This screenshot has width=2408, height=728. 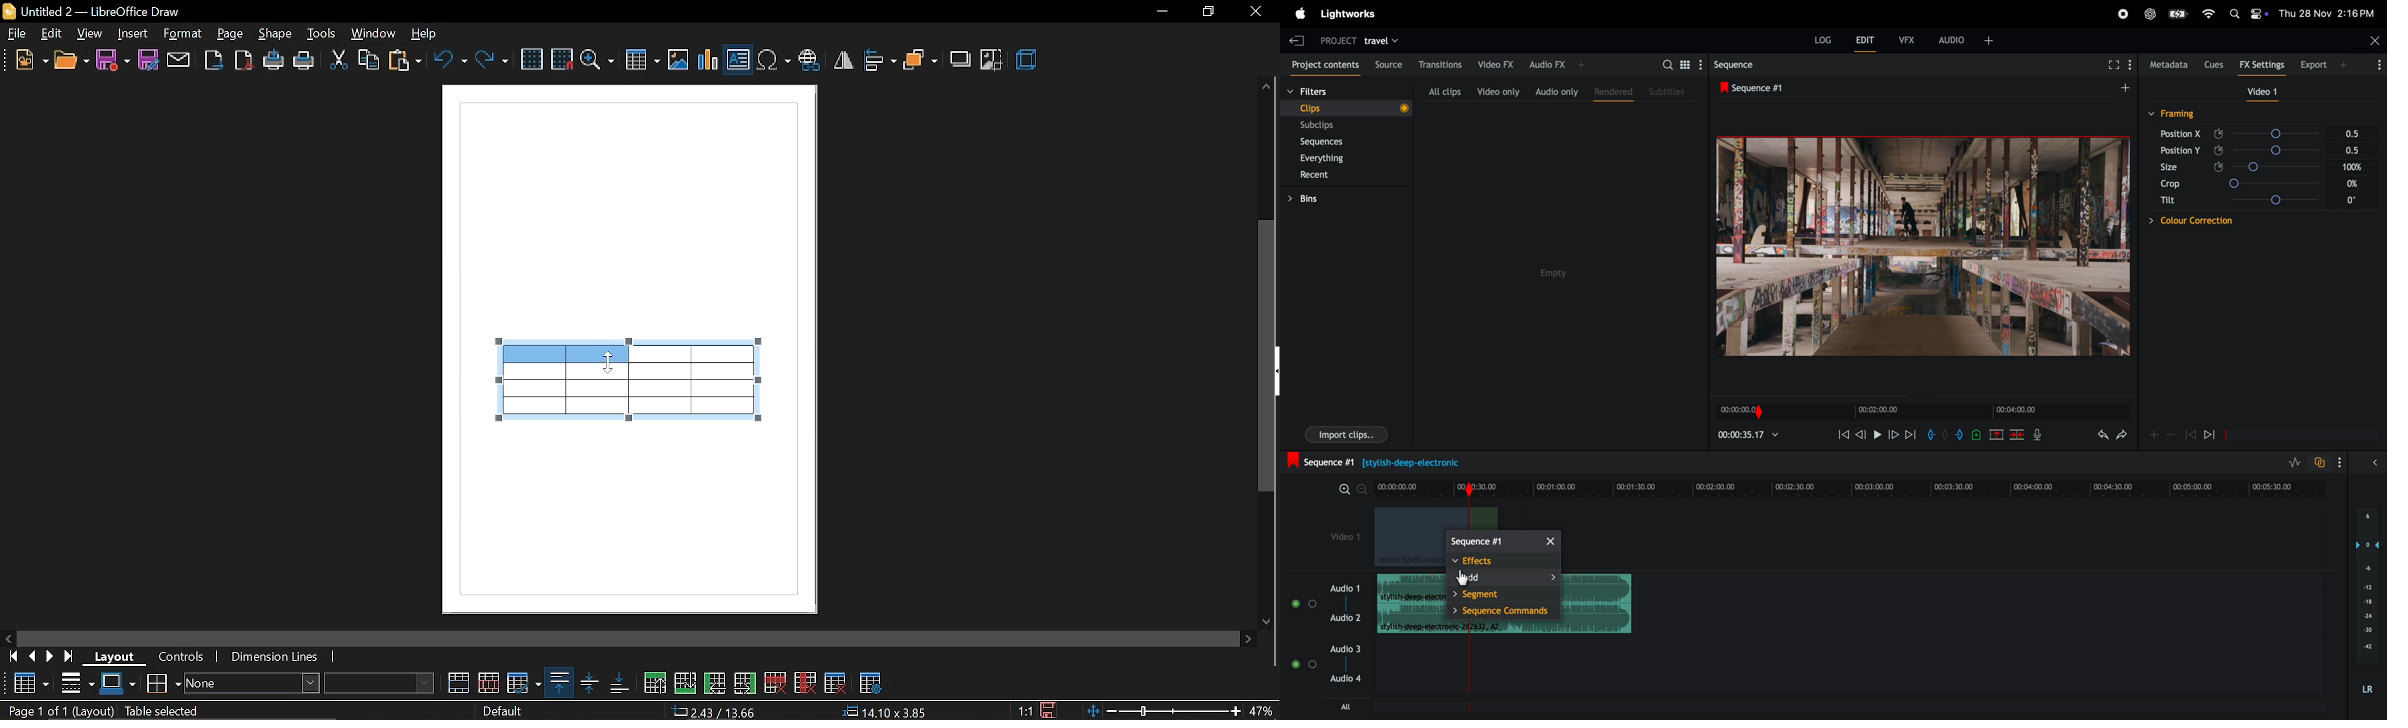 I want to click on align, so click(x=879, y=58).